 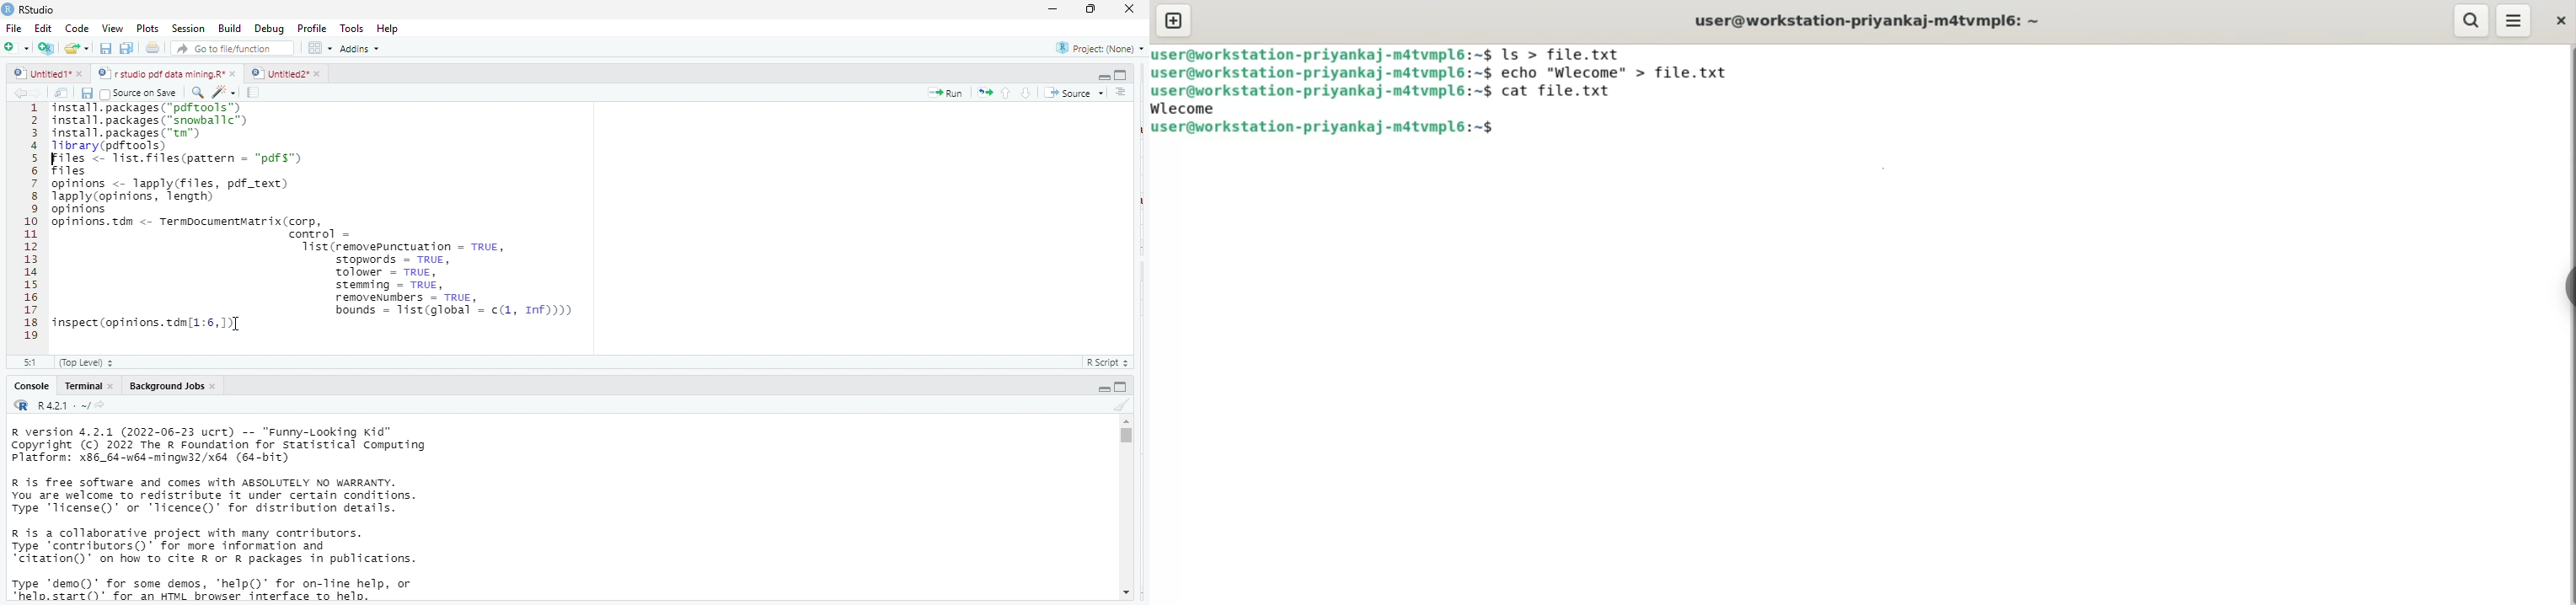 What do you see at coordinates (187, 29) in the screenshot?
I see `session` at bounding box center [187, 29].